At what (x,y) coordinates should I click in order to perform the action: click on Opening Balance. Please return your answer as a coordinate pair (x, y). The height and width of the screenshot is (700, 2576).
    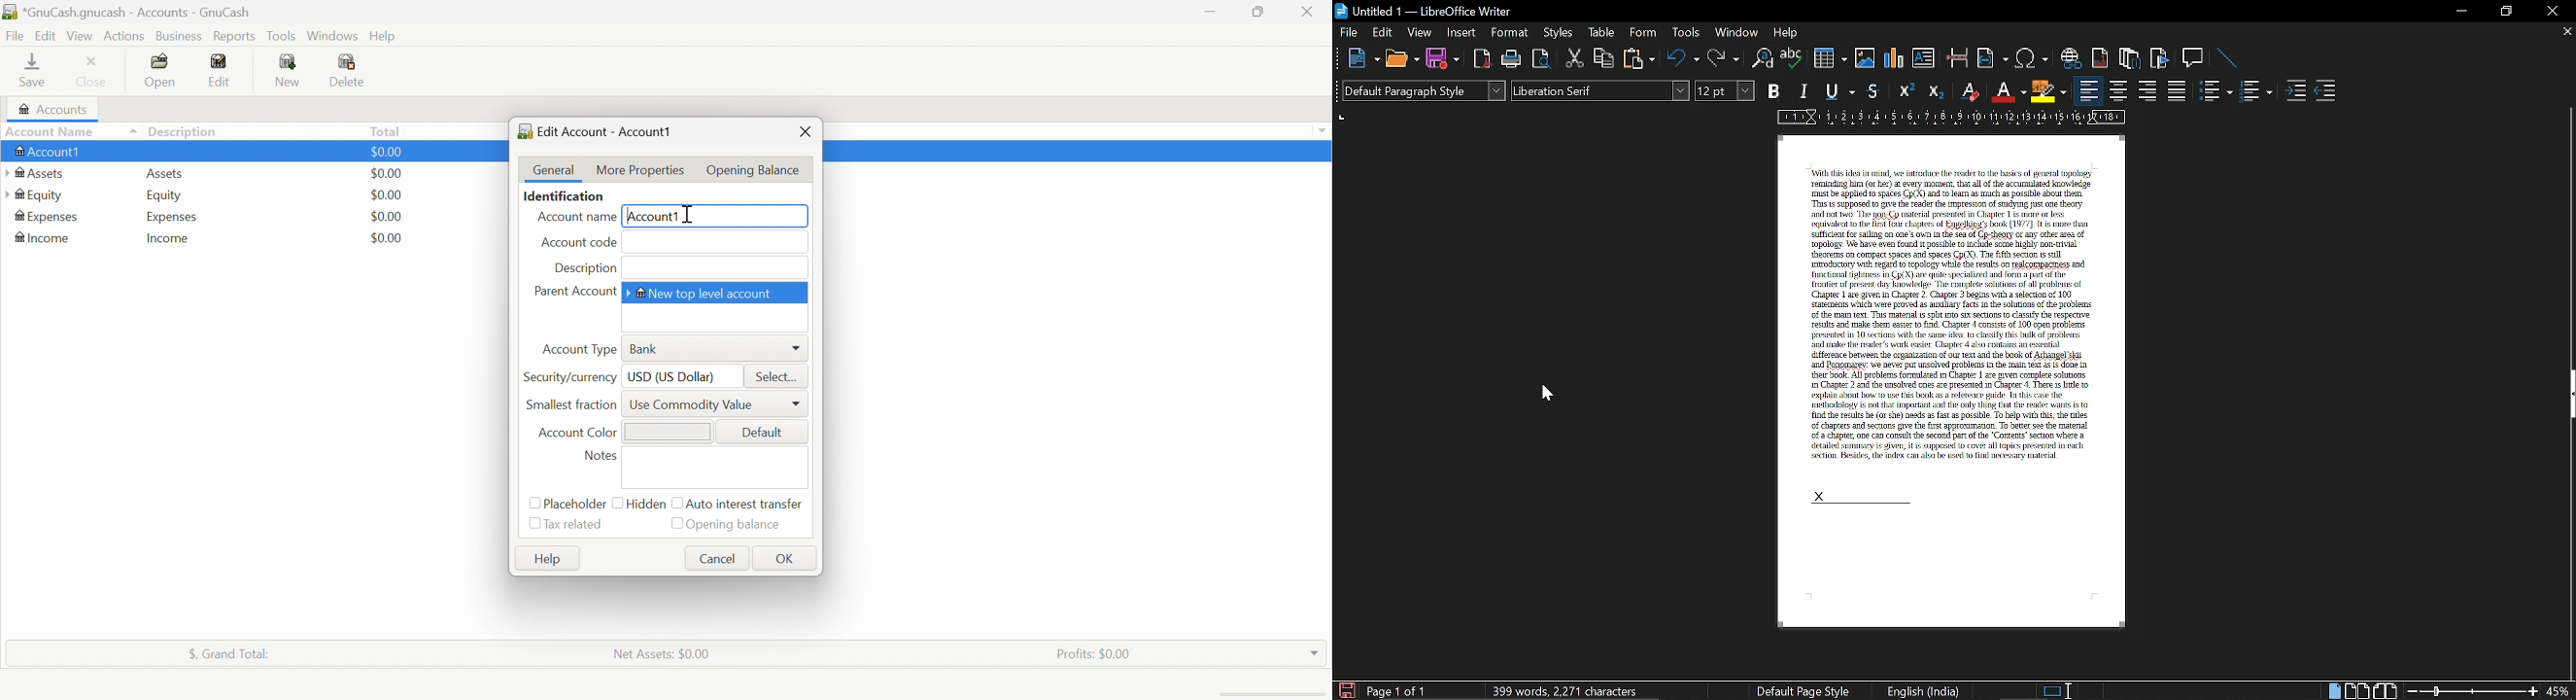
    Looking at the image, I should click on (752, 169).